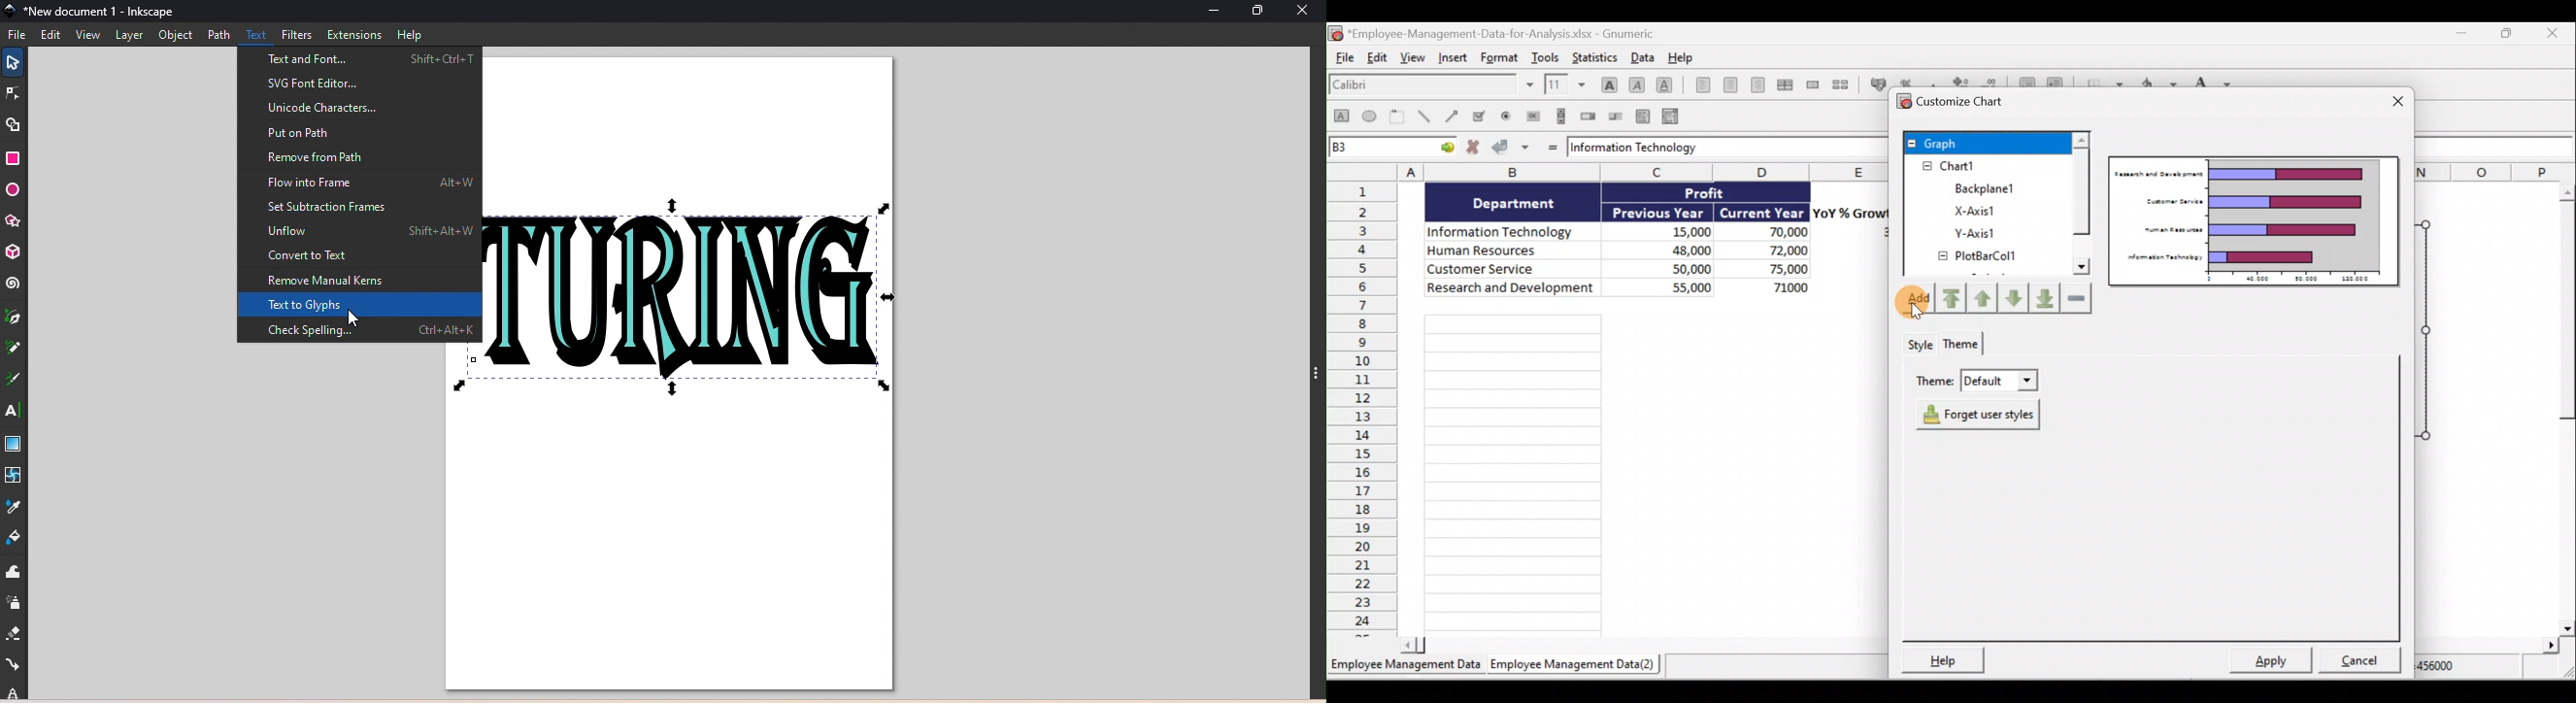 The width and height of the screenshot is (2576, 728). Describe the element at coordinates (358, 156) in the screenshot. I see `Remove from path` at that location.